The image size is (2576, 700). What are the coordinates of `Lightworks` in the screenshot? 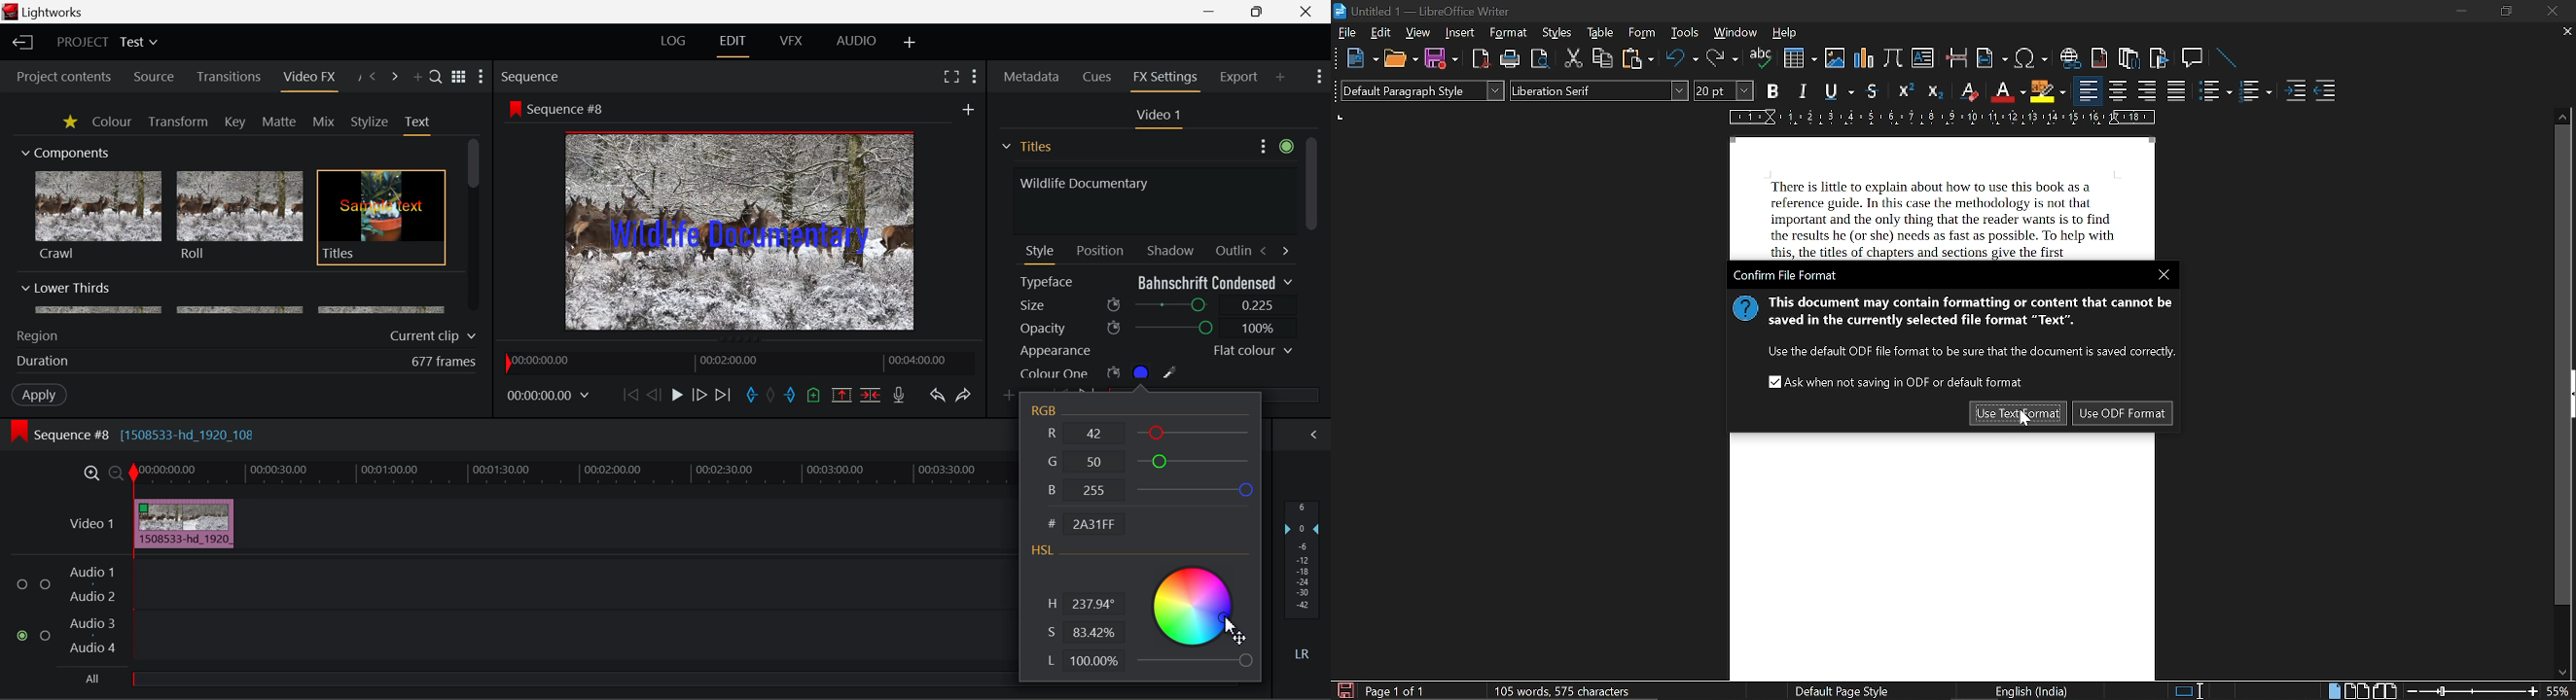 It's located at (54, 12).